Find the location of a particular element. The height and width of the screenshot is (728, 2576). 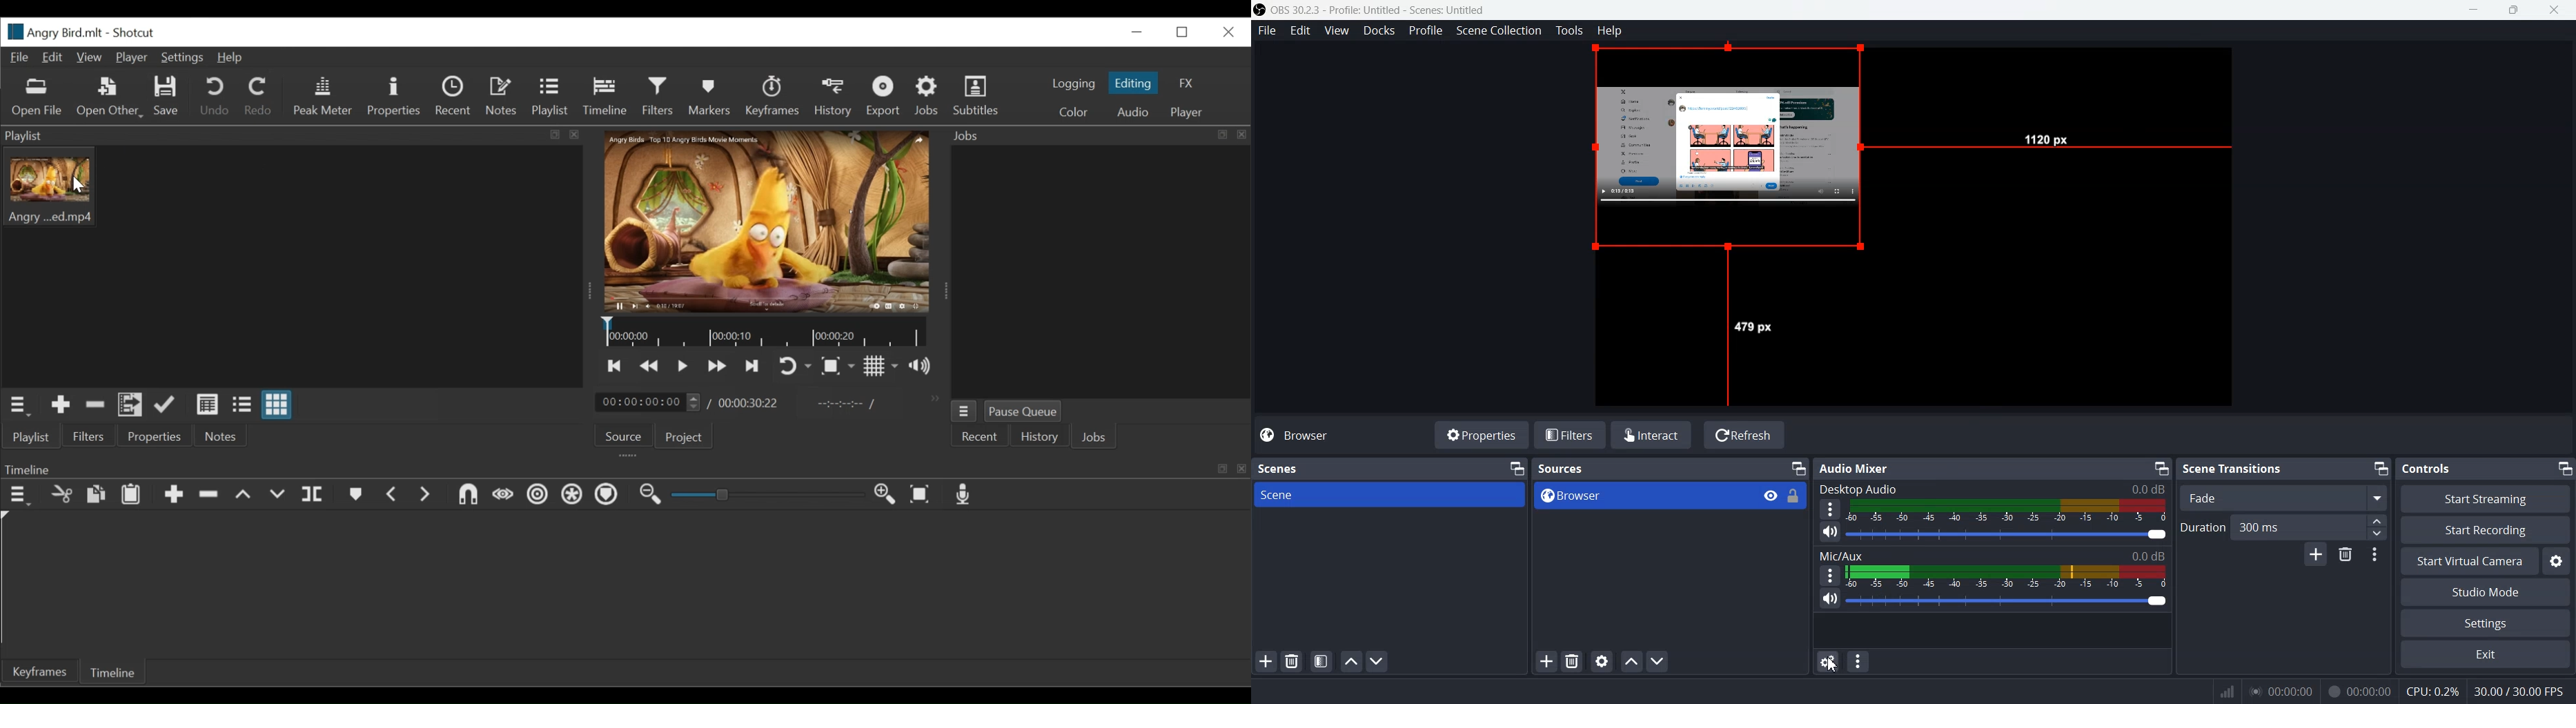

Save is located at coordinates (165, 96).